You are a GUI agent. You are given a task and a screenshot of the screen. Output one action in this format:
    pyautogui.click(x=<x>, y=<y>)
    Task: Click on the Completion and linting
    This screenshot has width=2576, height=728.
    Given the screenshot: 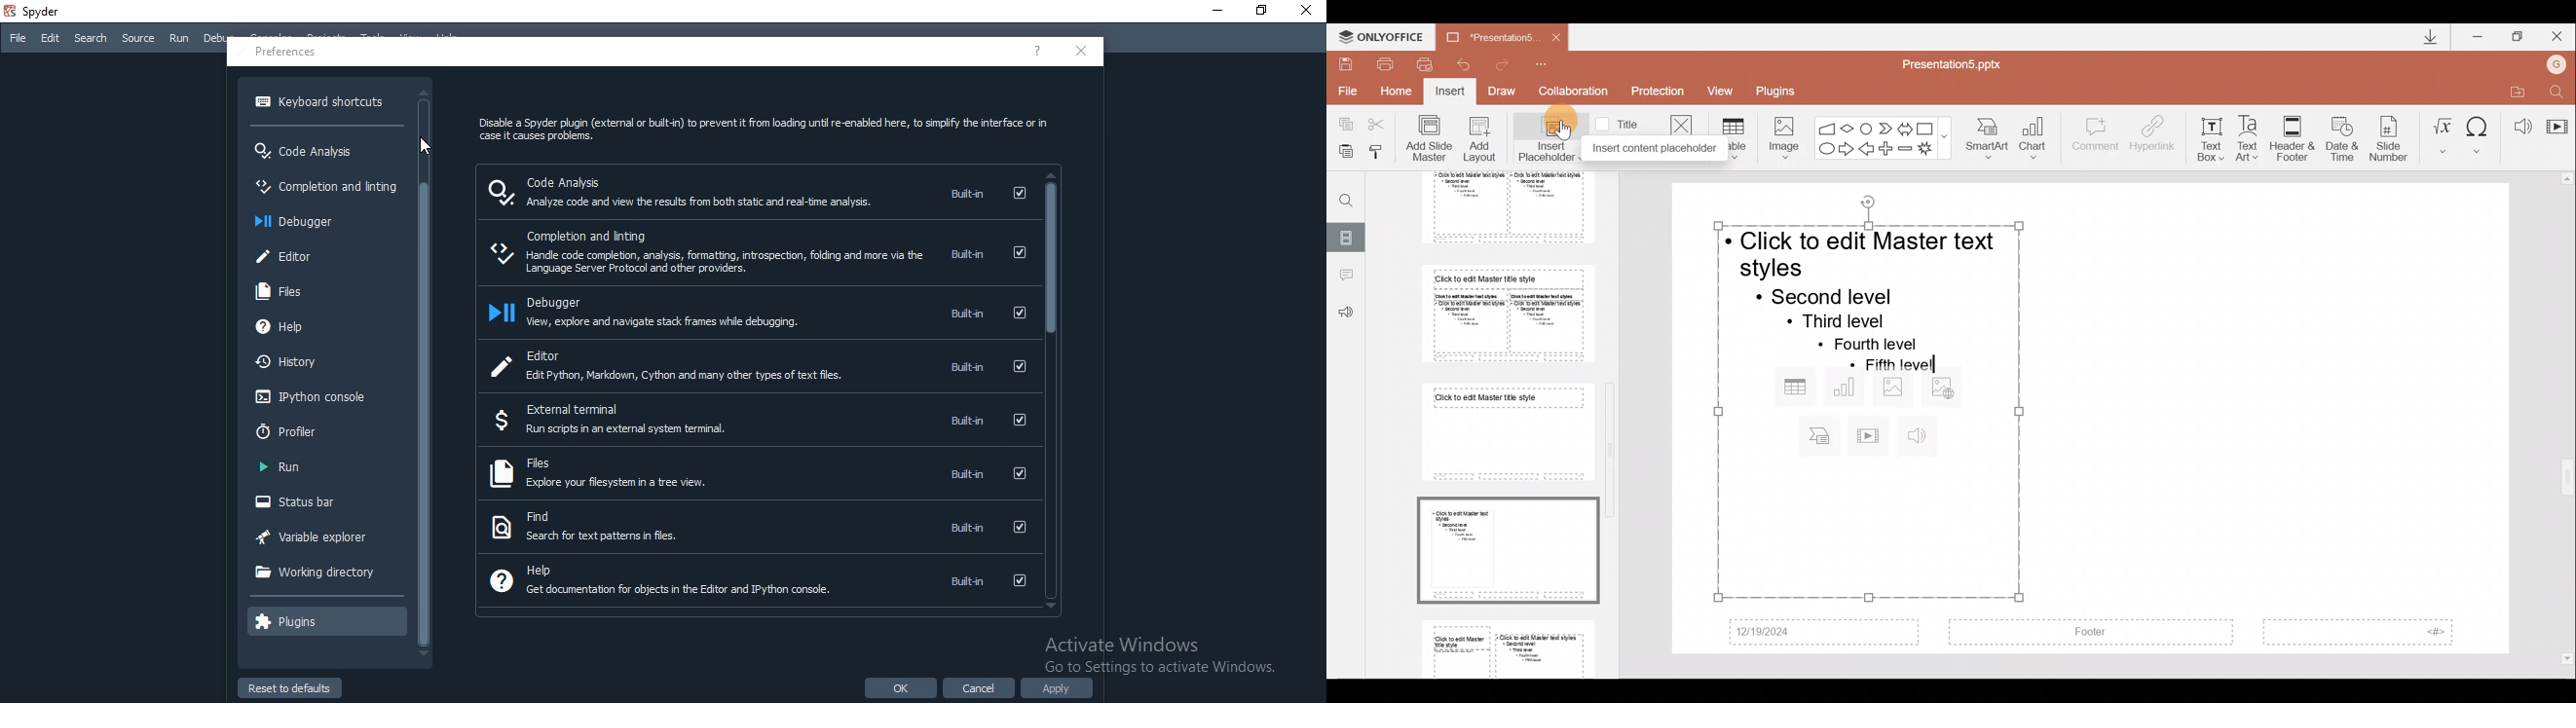 What is the action you would take?
    pyautogui.click(x=325, y=186)
    